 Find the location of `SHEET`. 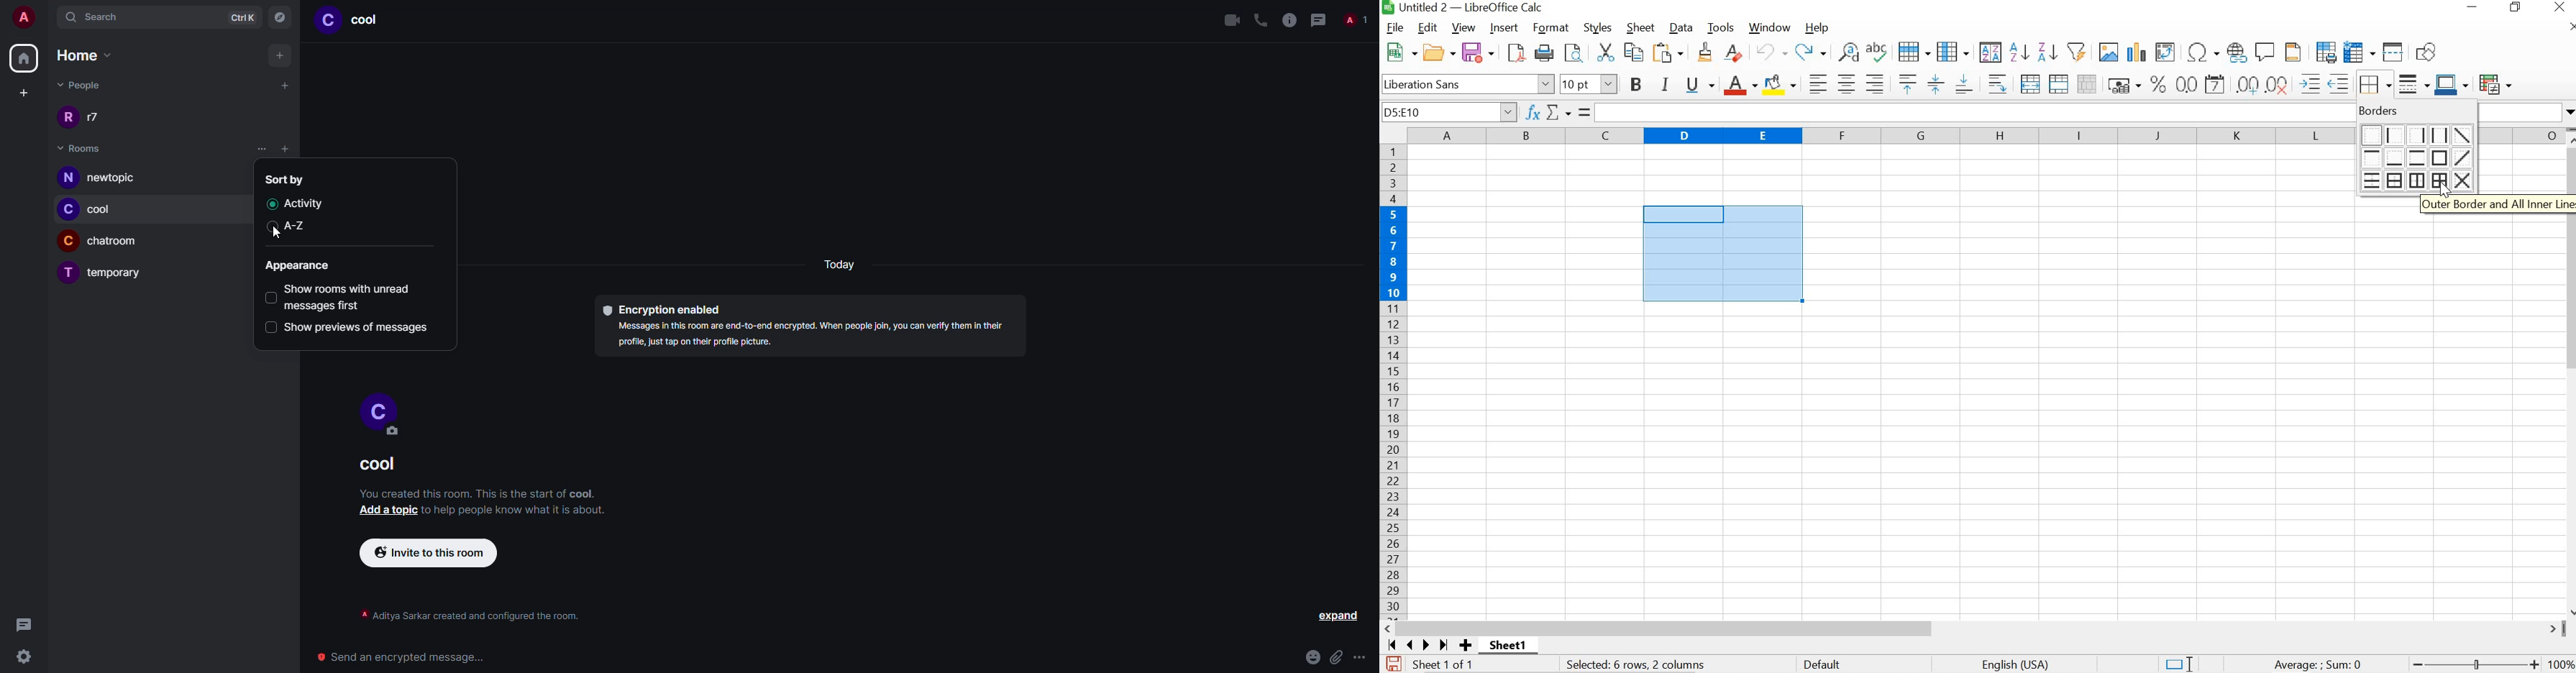

SHEET is located at coordinates (1639, 27).